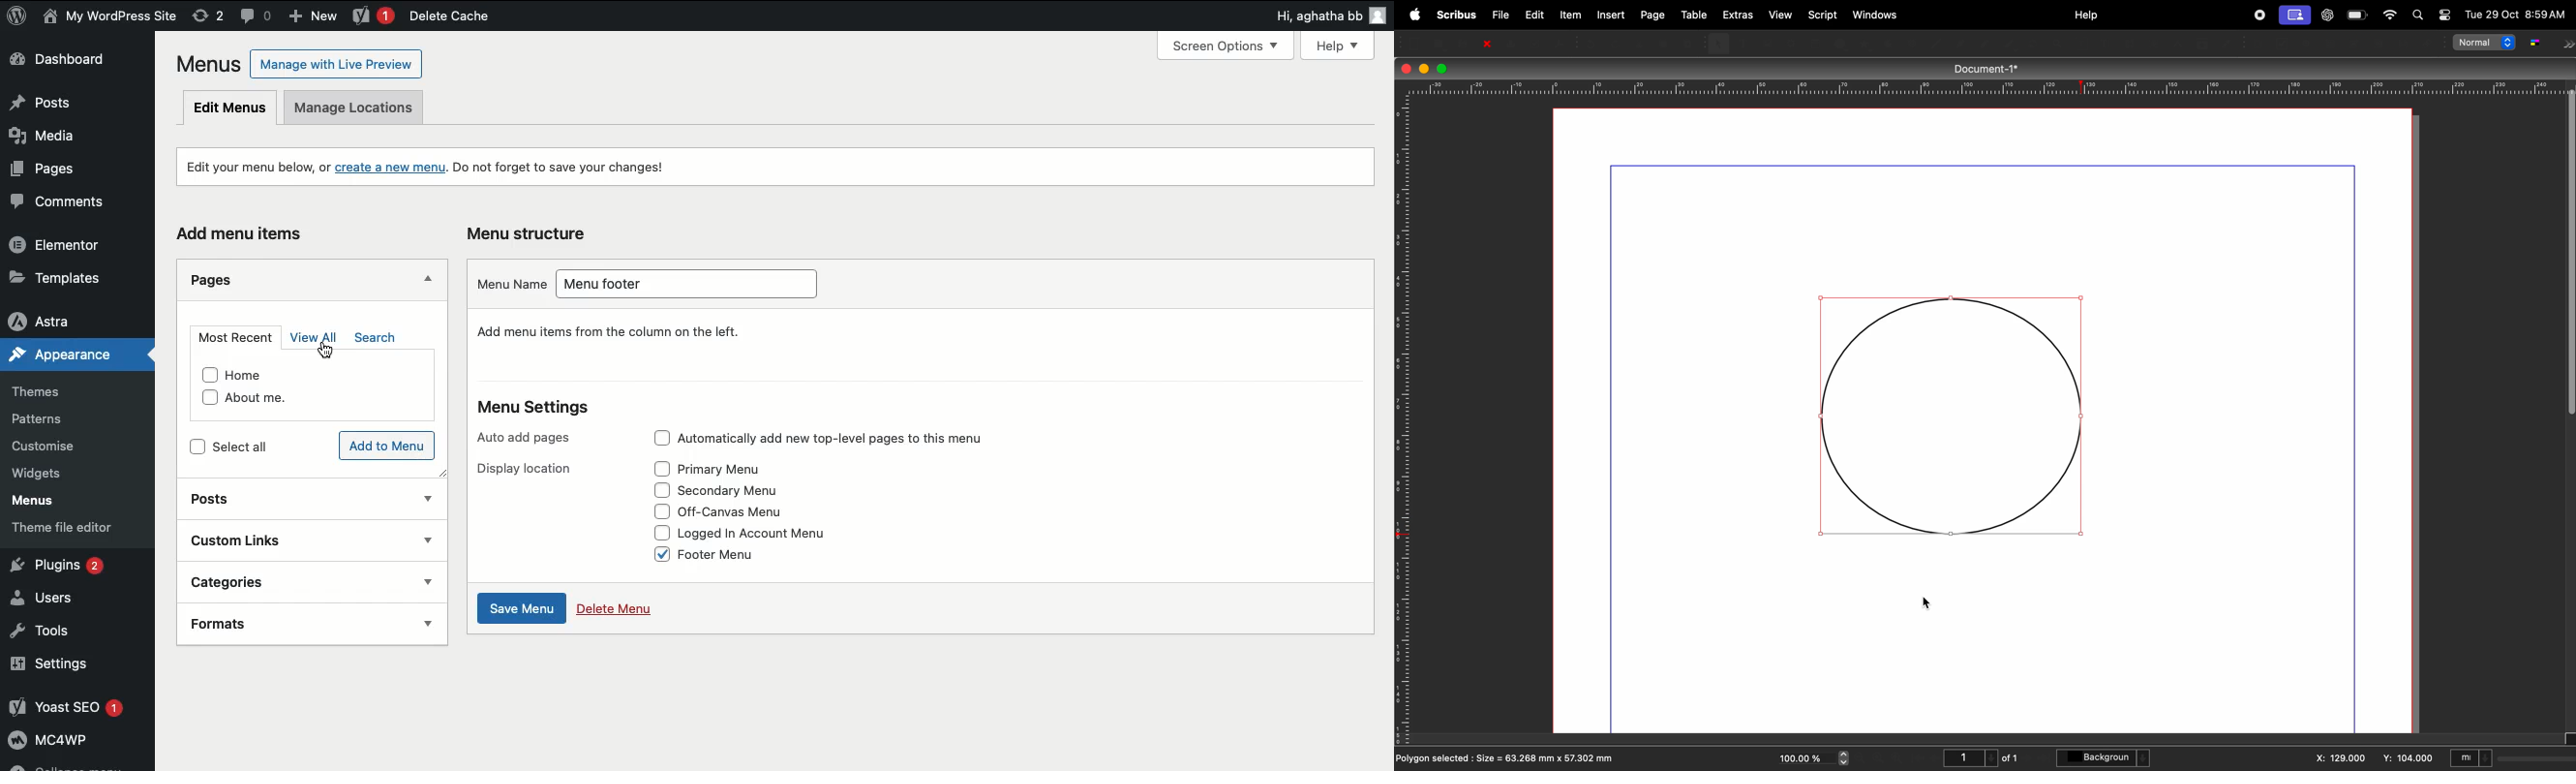 This screenshot has width=2576, height=784. What do you see at coordinates (1992, 68) in the screenshot?
I see `Document-1*` at bounding box center [1992, 68].